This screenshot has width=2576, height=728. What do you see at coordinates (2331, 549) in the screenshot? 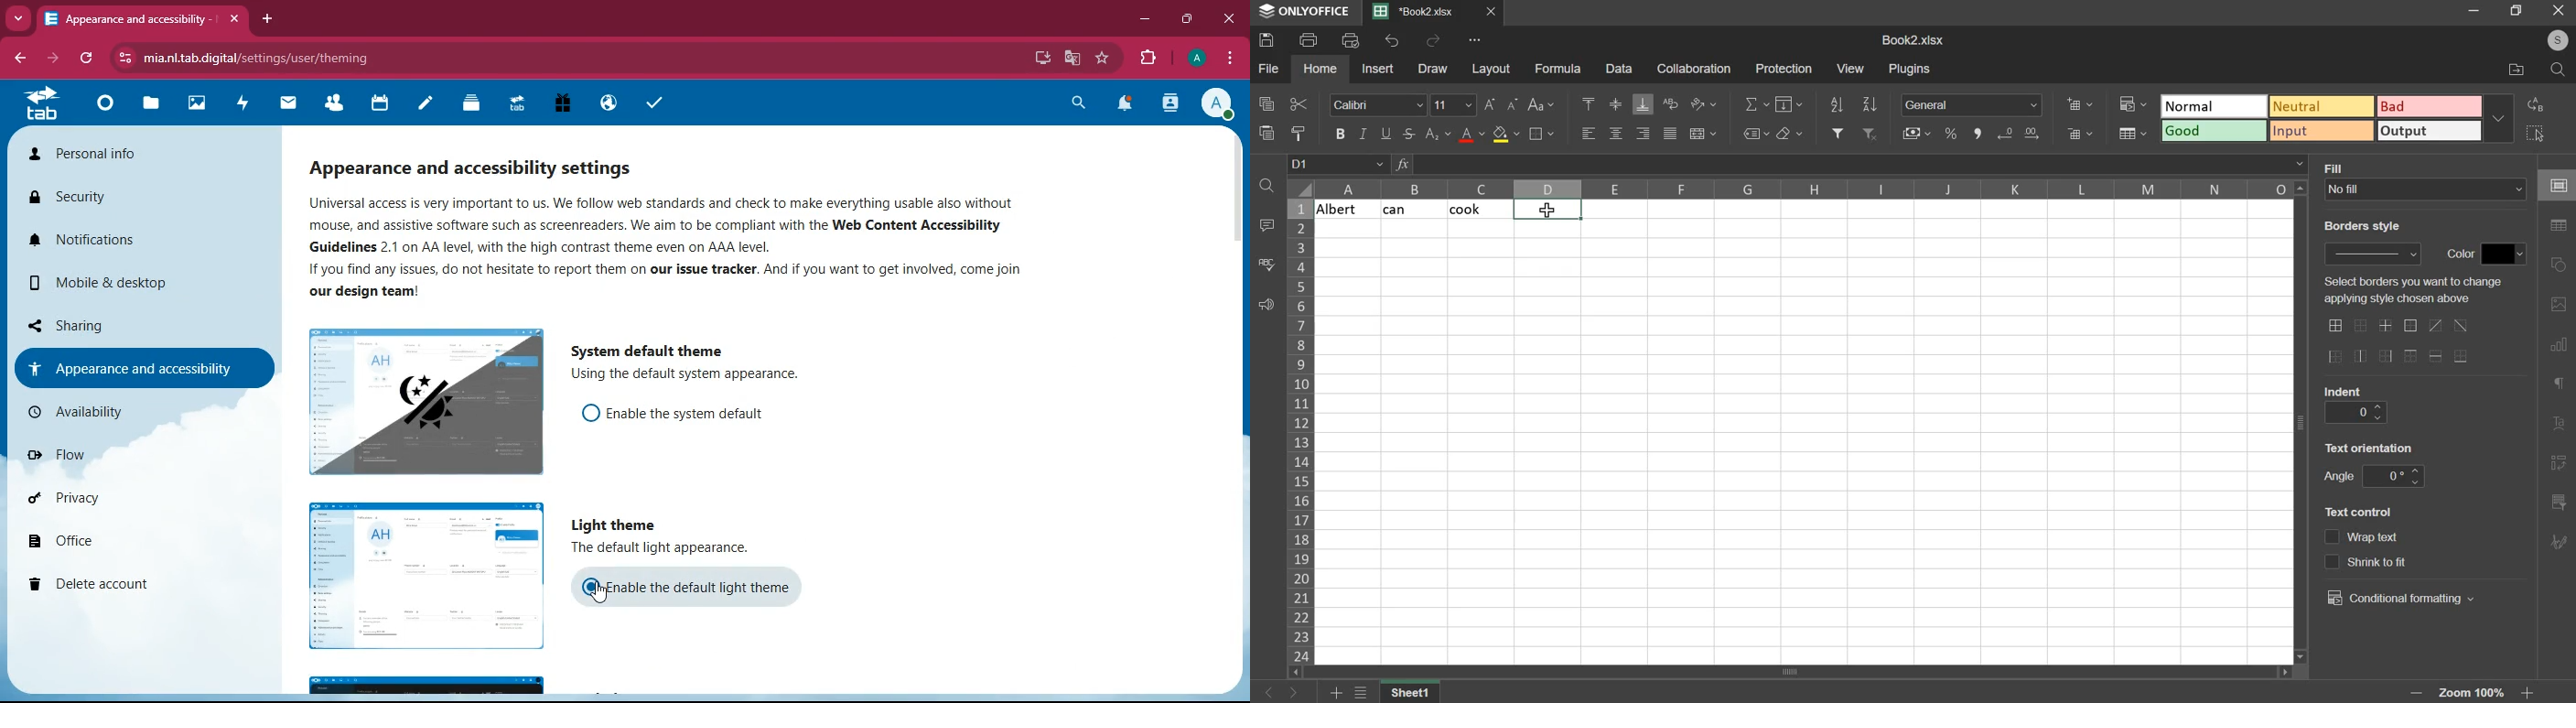
I see `text control` at bounding box center [2331, 549].